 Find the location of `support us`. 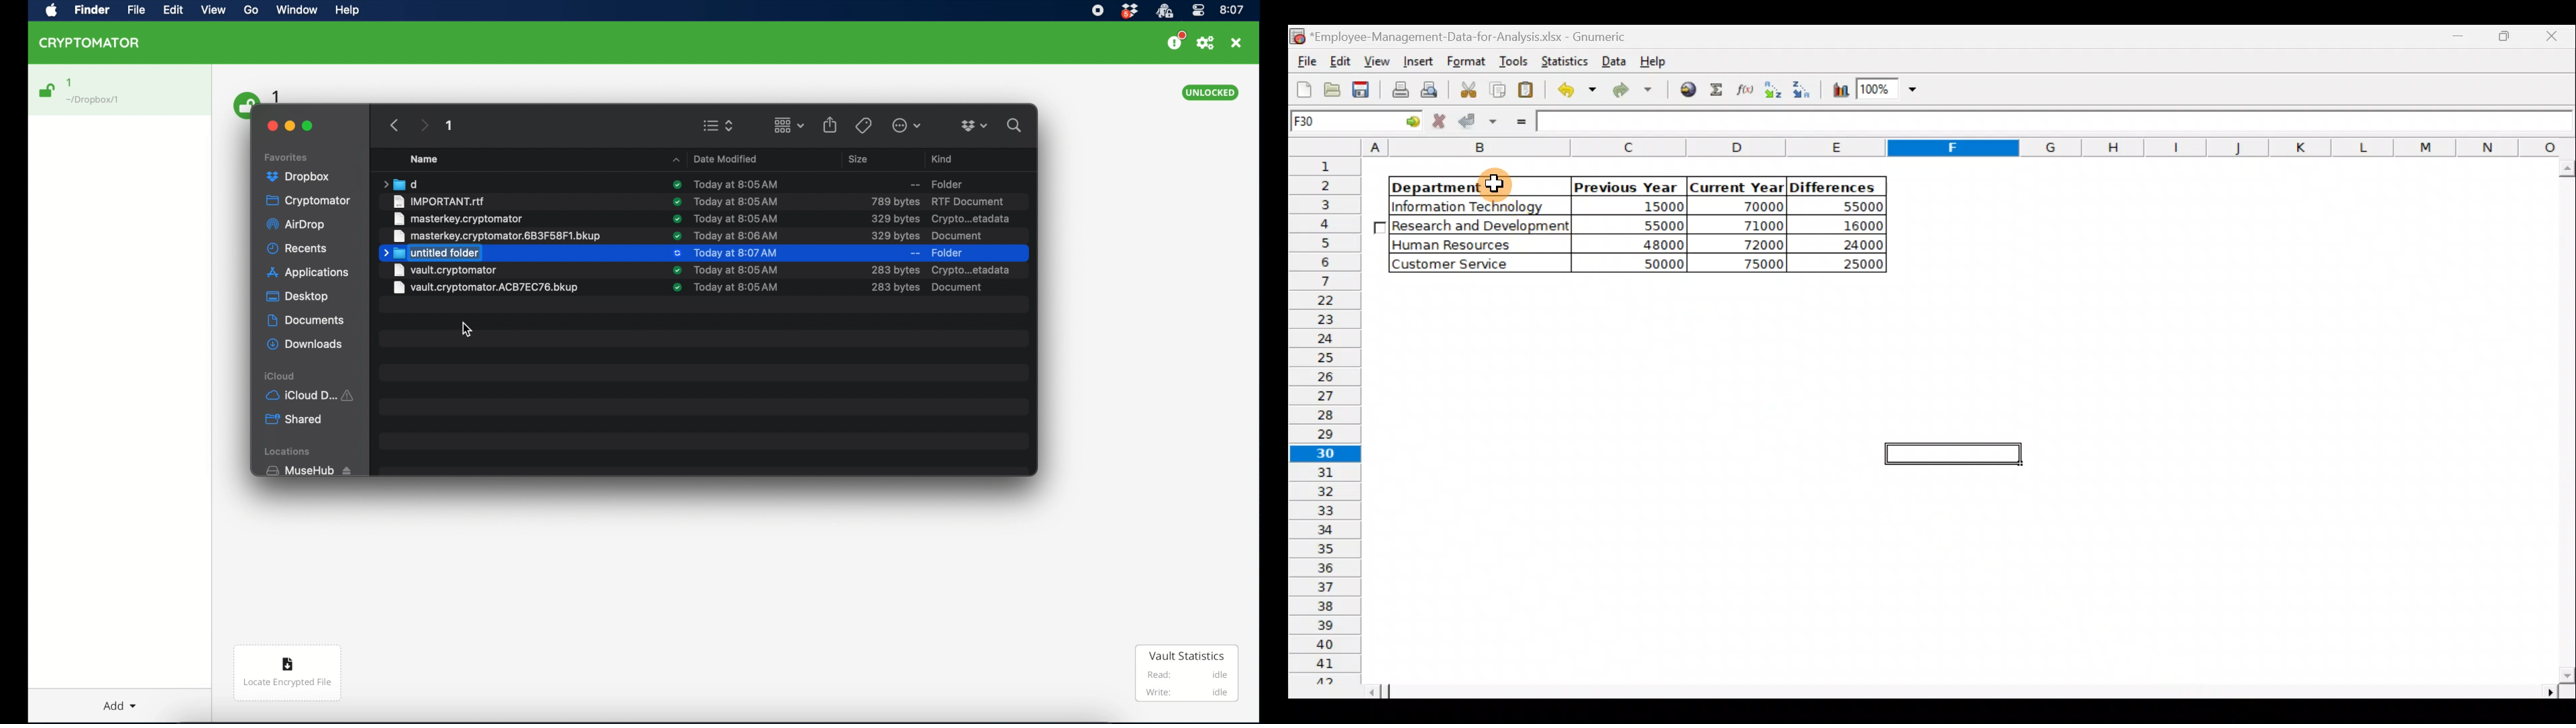

support us is located at coordinates (1175, 41).